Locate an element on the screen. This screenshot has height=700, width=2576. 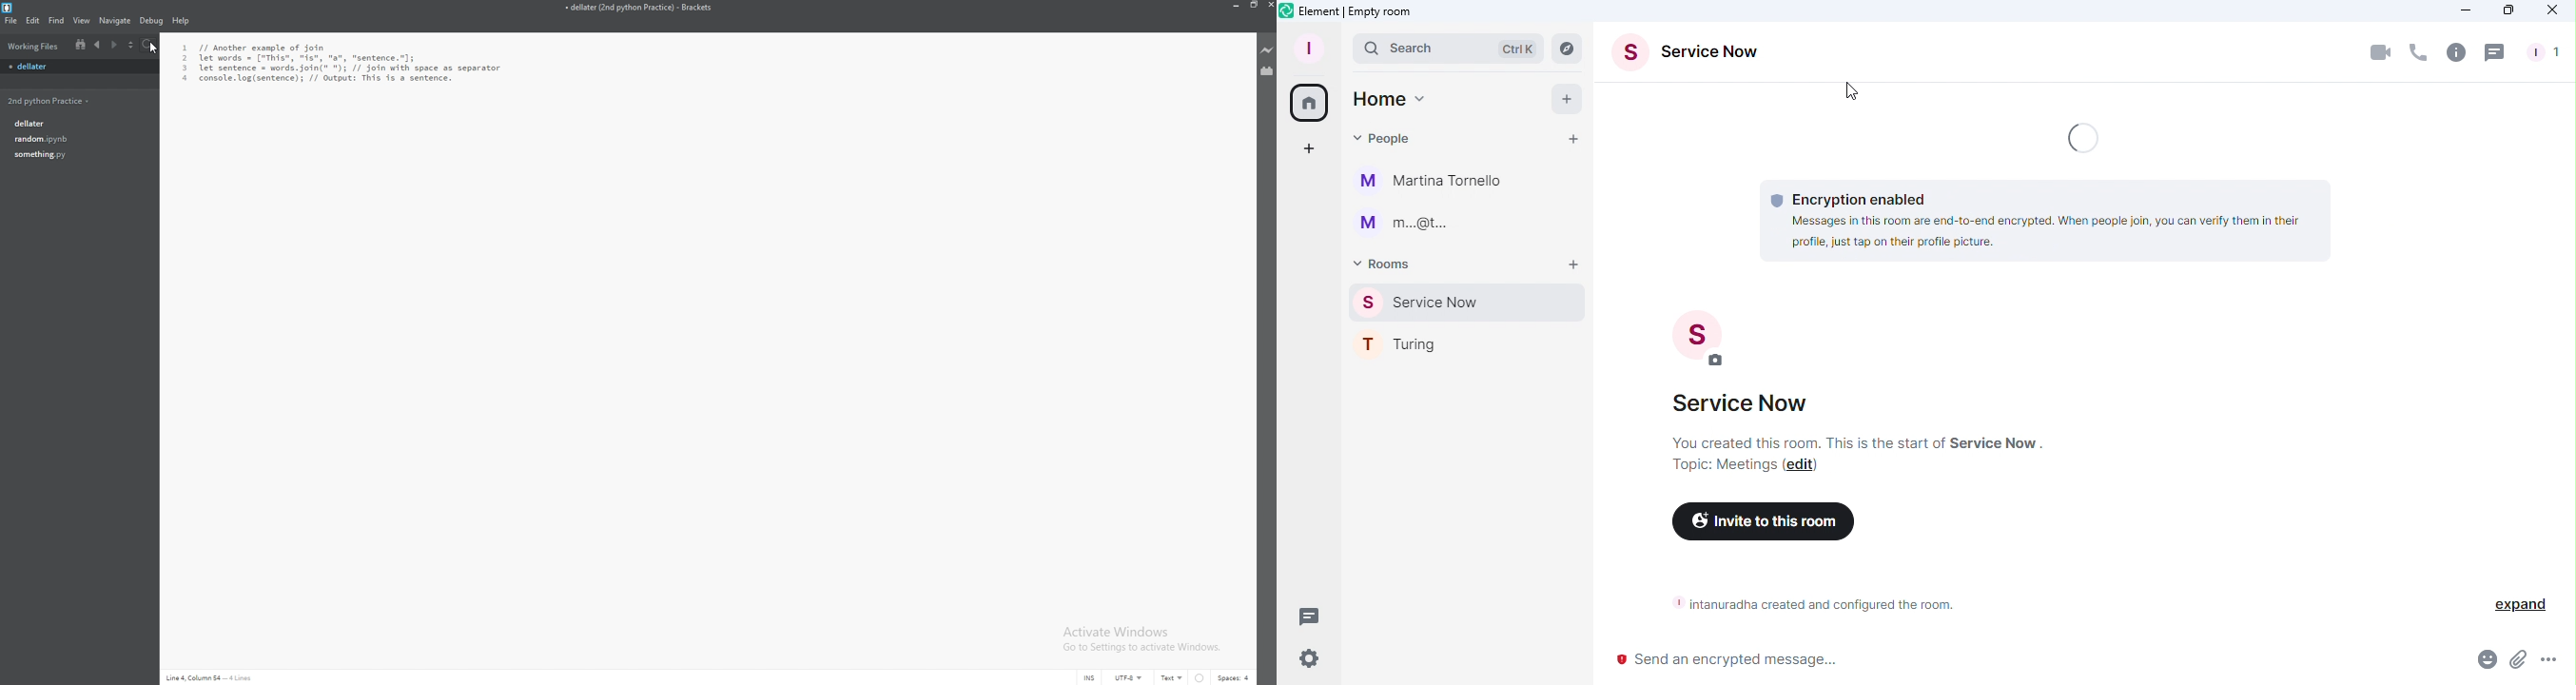
random.py is located at coordinates (76, 140).